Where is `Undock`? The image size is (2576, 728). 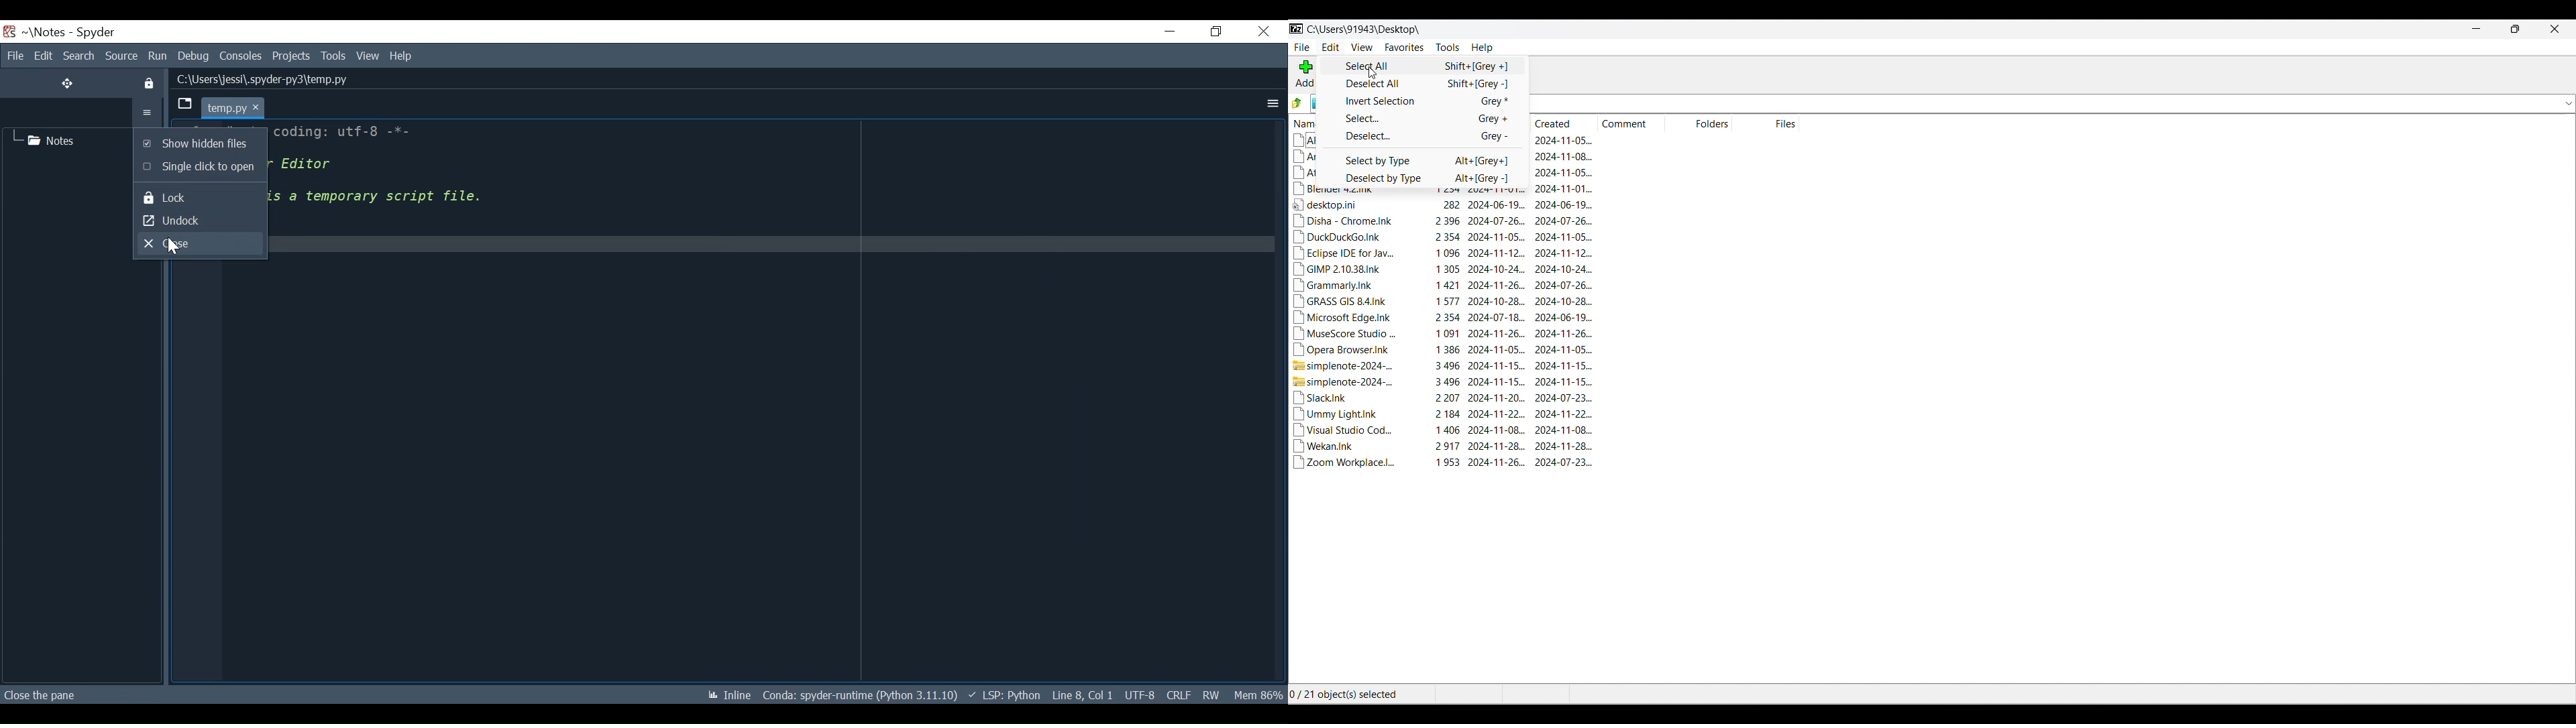
Undock is located at coordinates (199, 220).